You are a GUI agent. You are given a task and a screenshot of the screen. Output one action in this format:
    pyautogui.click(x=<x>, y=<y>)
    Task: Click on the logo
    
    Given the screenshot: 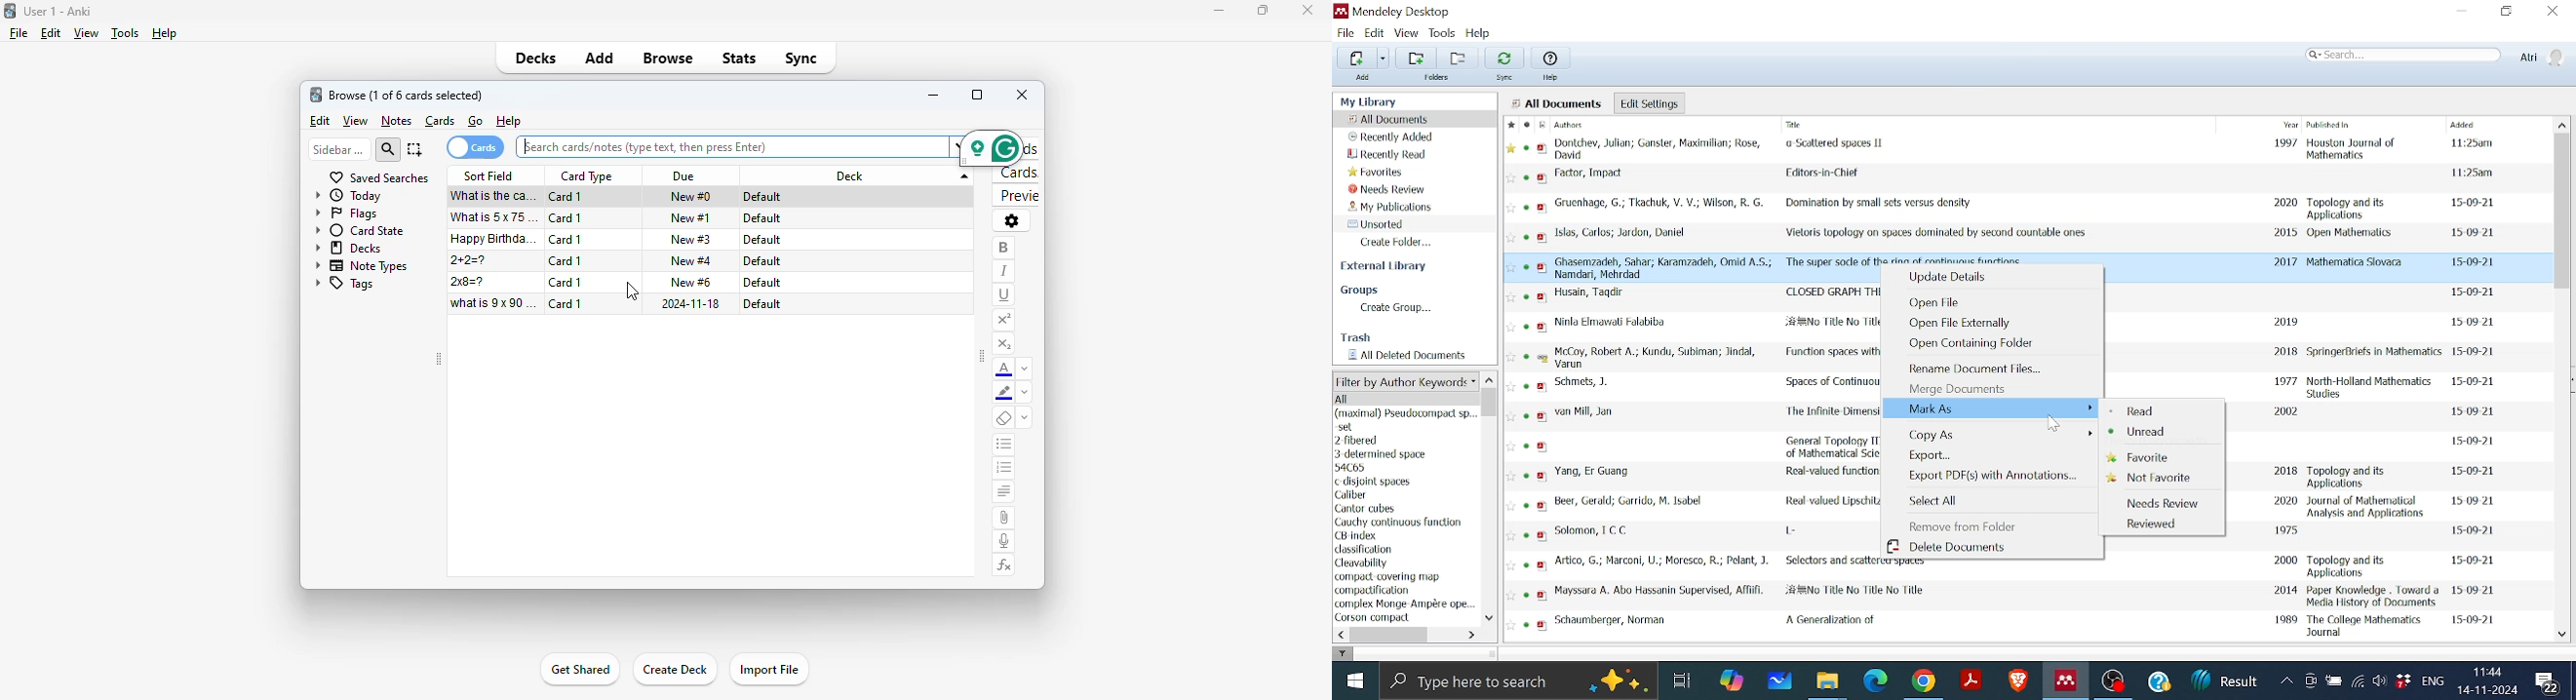 What is the action you would take?
    pyautogui.click(x=316, y=95)
    